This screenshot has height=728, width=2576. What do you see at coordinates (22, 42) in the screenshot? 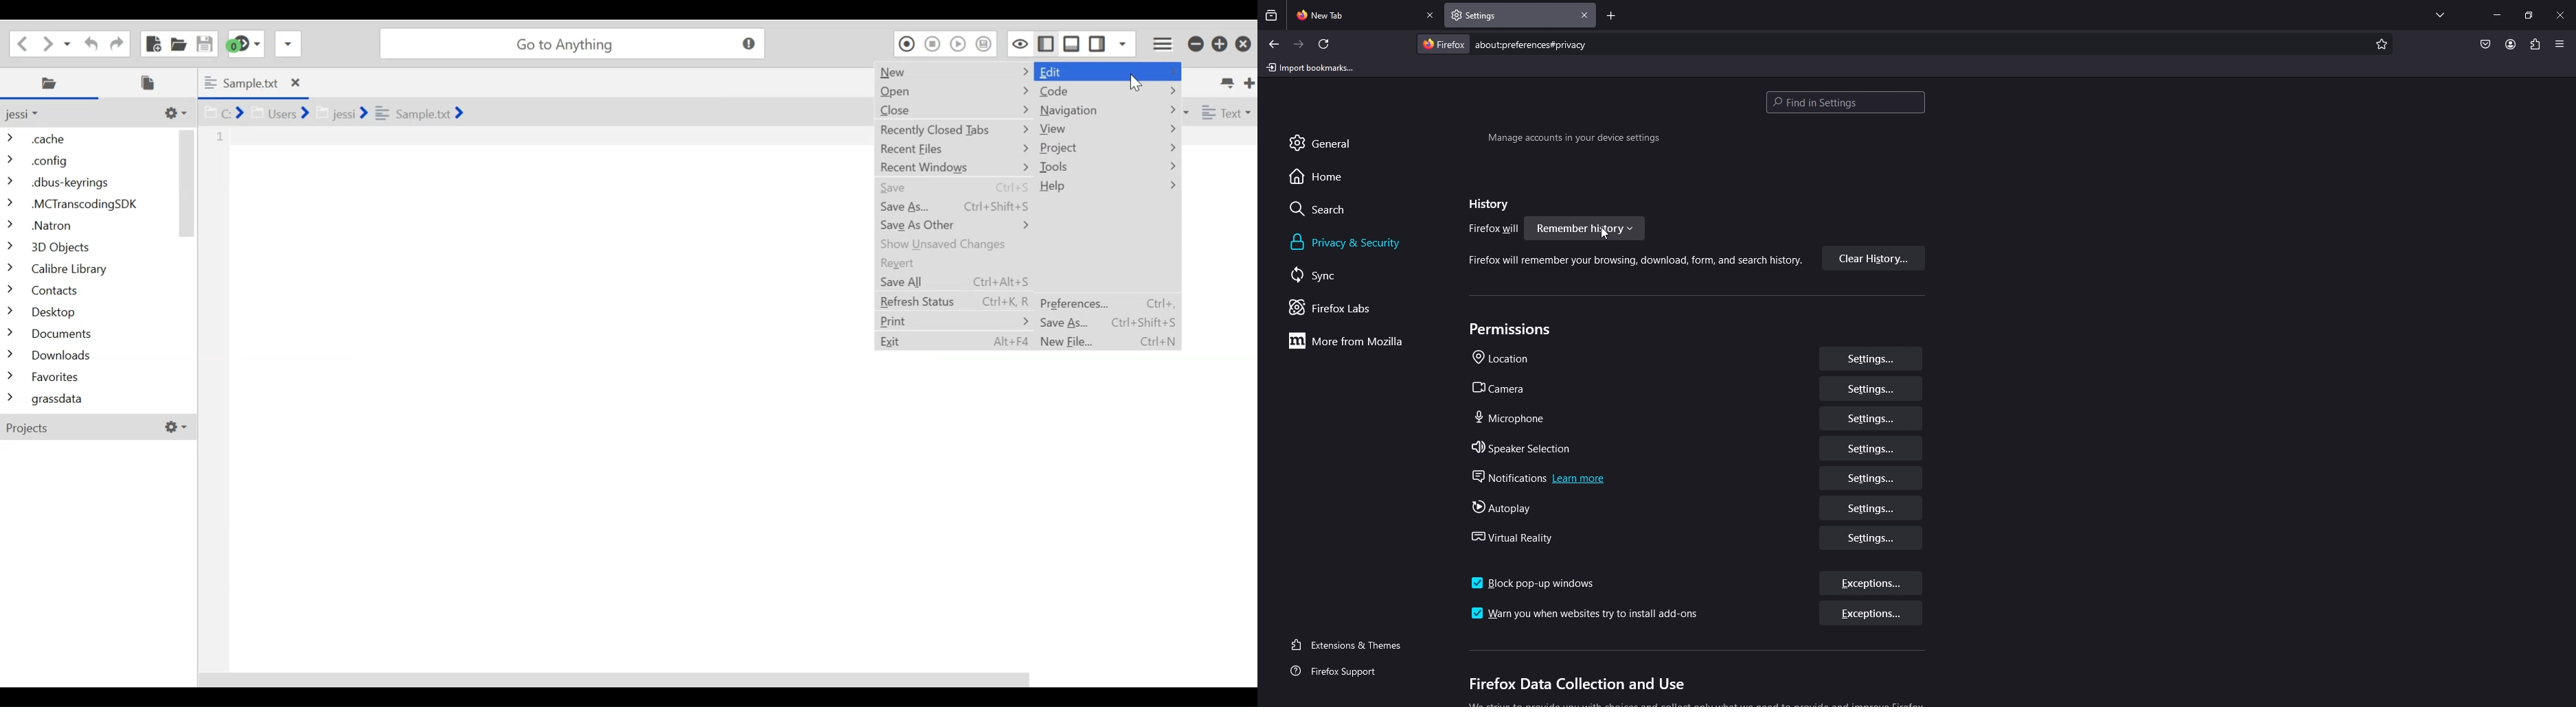
I see `Go back one location` at bounding box center [22, 42].